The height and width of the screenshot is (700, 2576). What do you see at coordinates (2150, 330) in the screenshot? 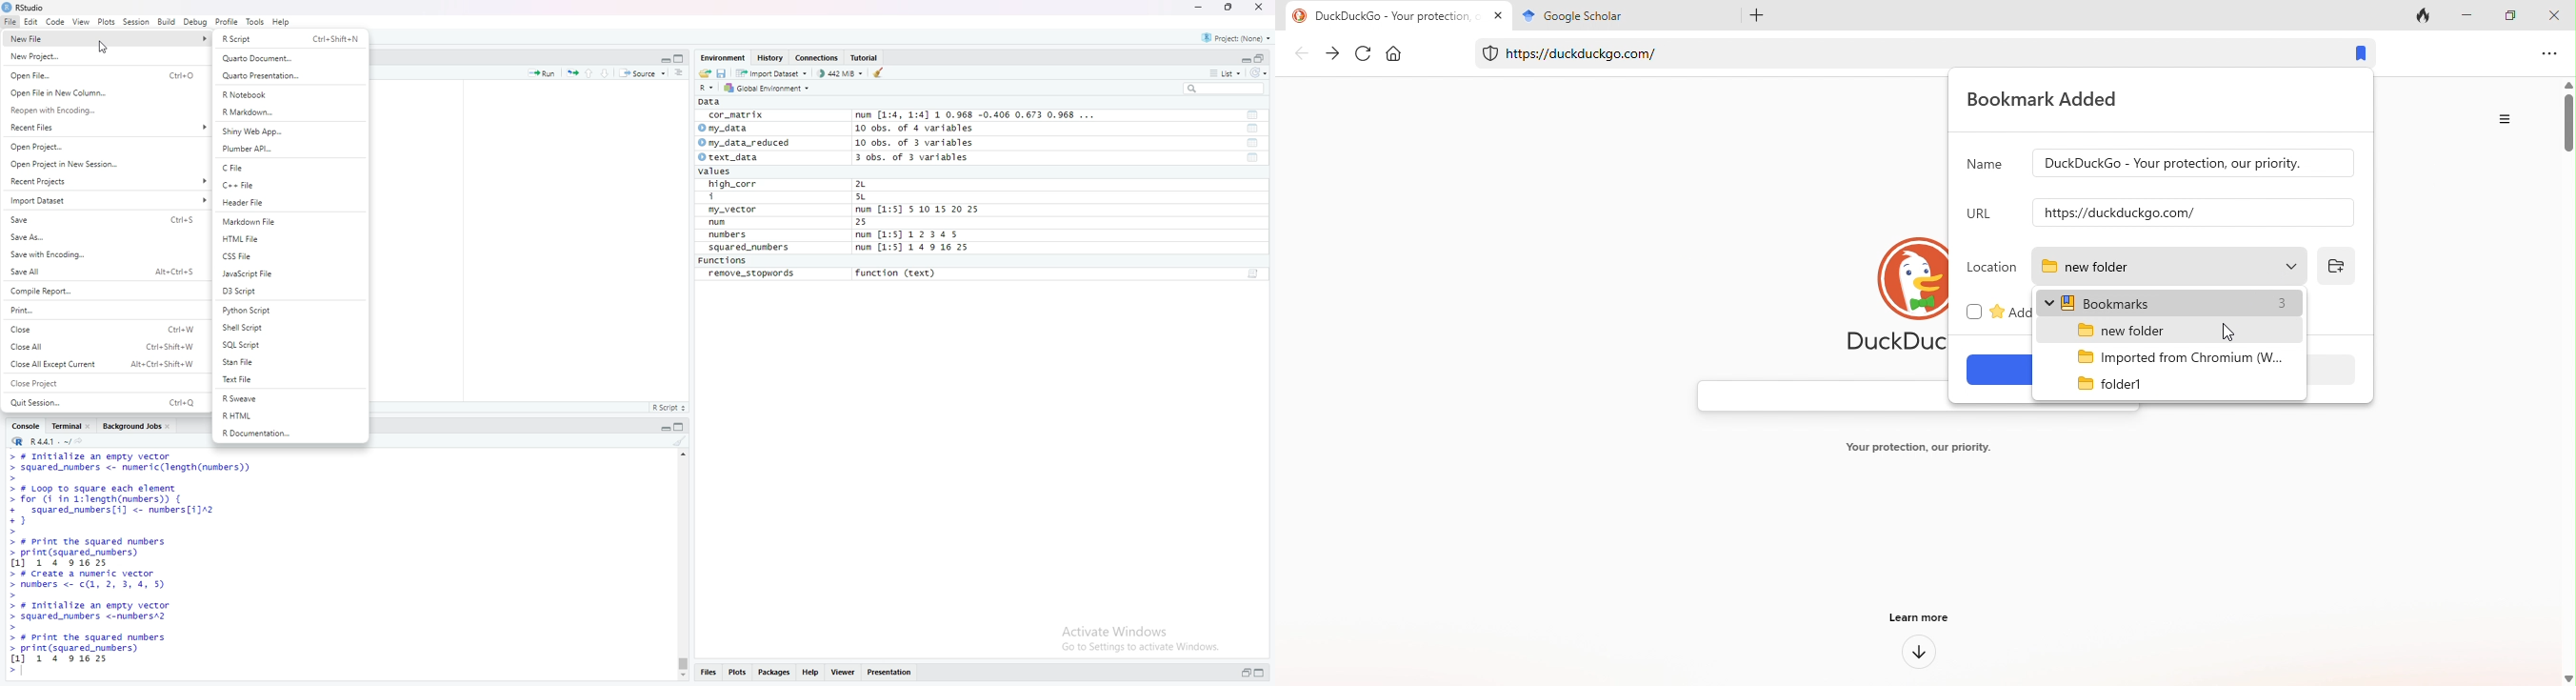
I see `new folder` at bounding box center [2150, 330].